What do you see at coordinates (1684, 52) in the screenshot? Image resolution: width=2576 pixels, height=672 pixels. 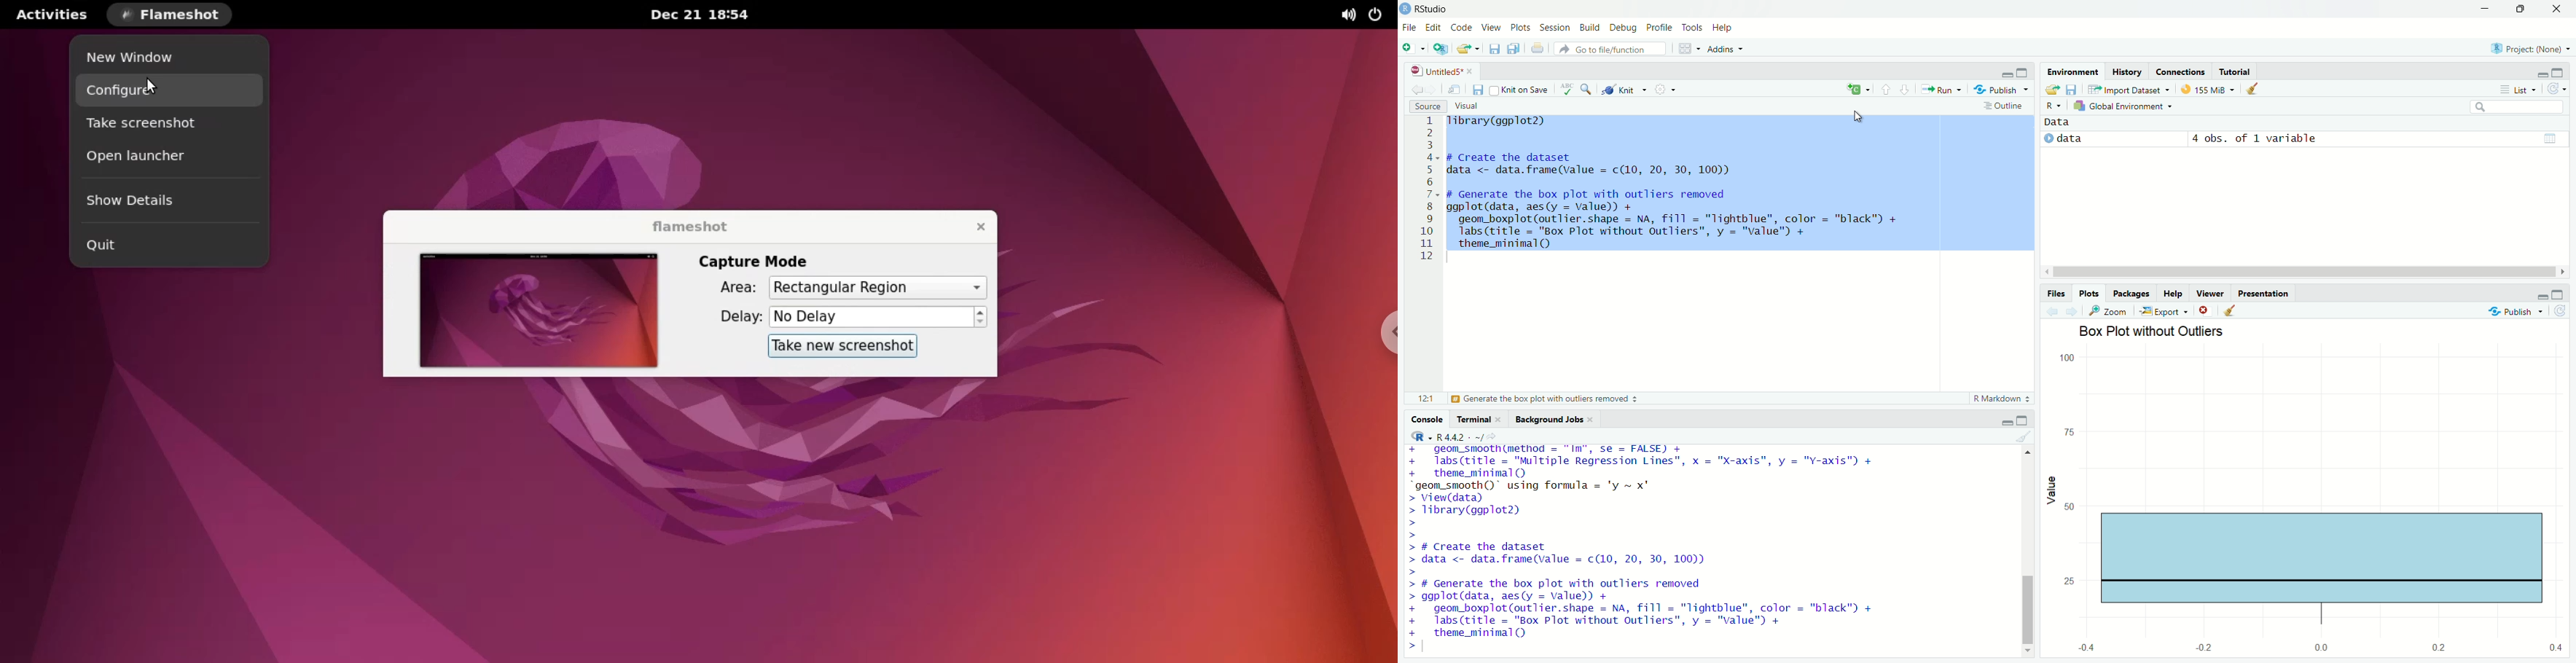 I see `grid` at bounding box center [1684, 52].